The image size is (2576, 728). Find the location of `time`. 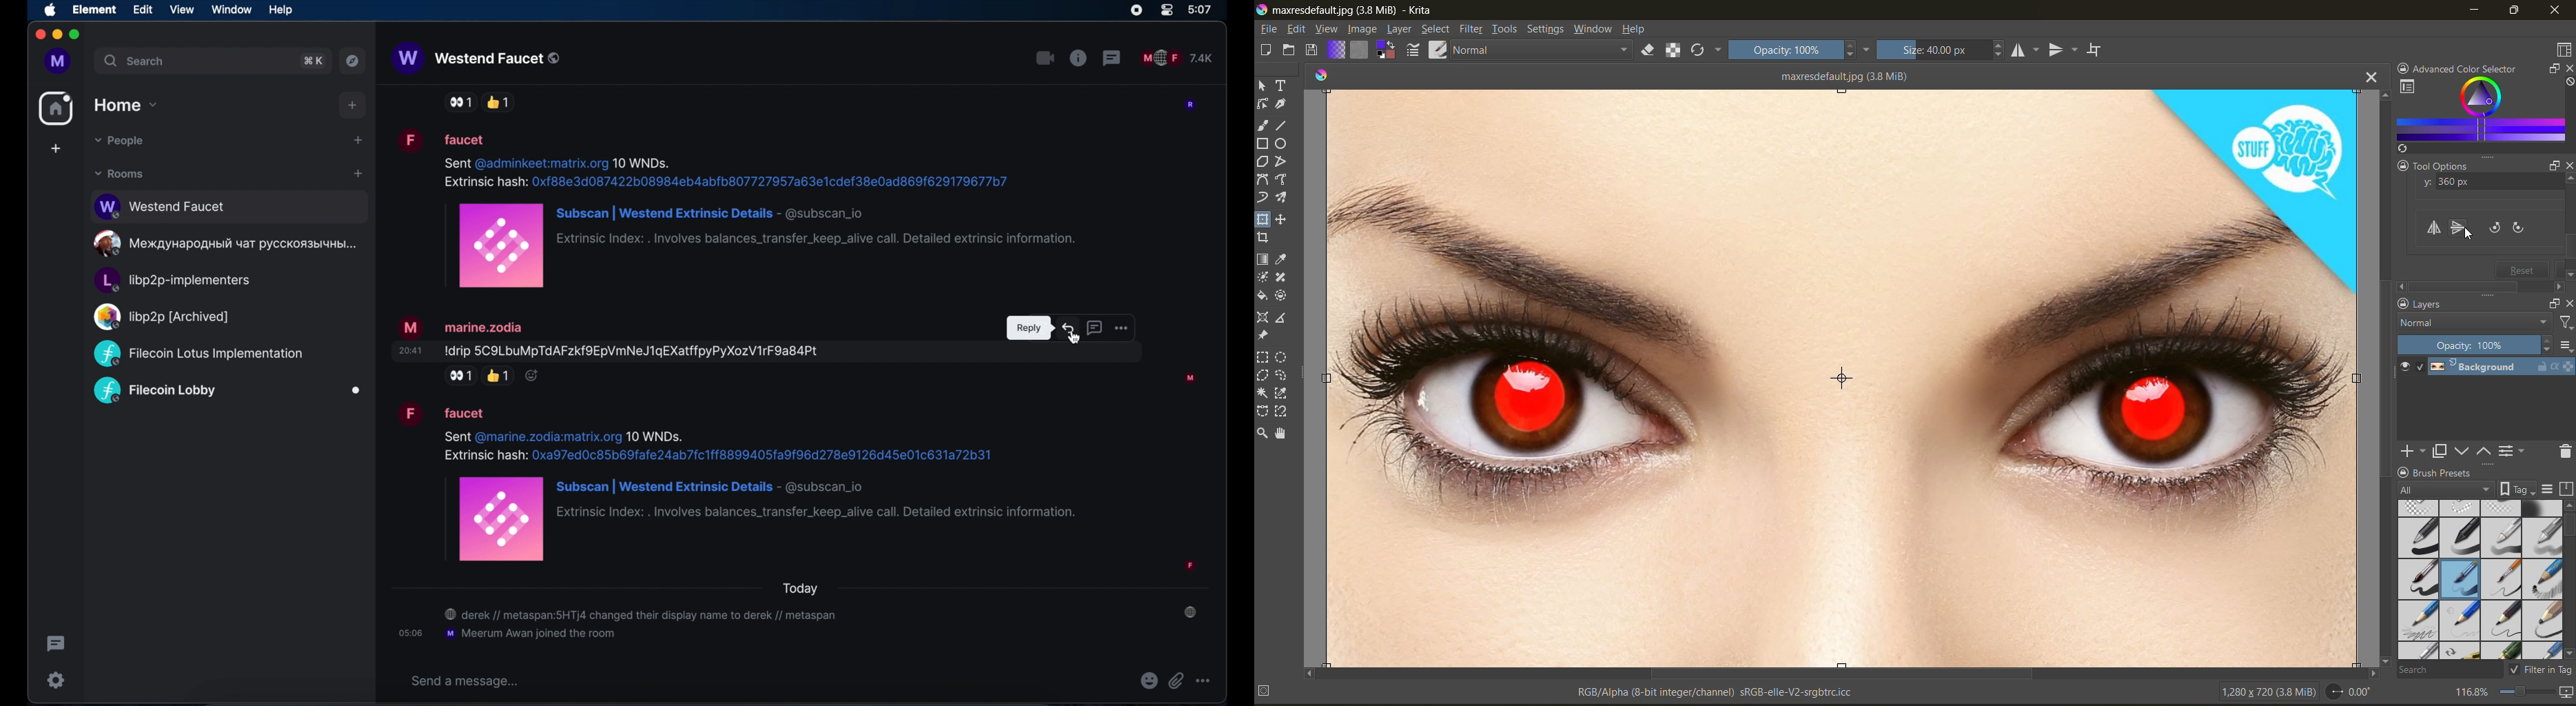

time is located at coordinates (1201, 10).